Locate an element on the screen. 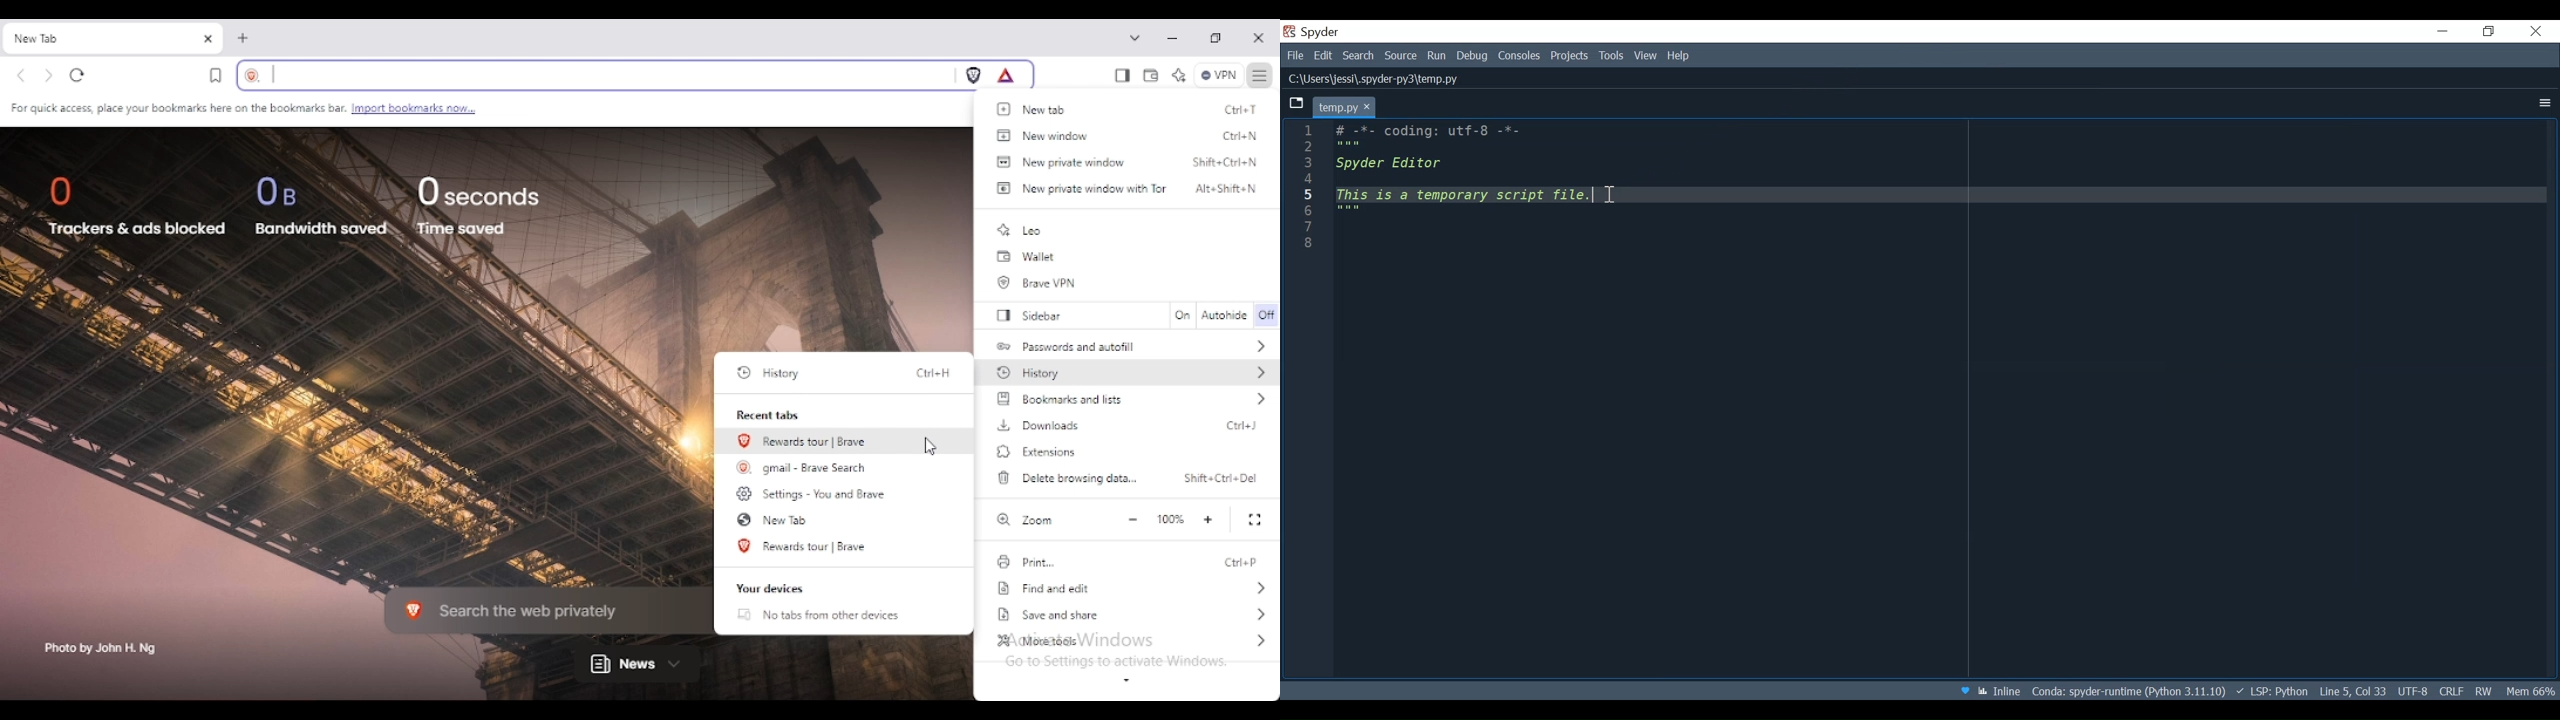 This screenshot has width=2576, height=728. Consoles is located at coordinates (1519, 56).